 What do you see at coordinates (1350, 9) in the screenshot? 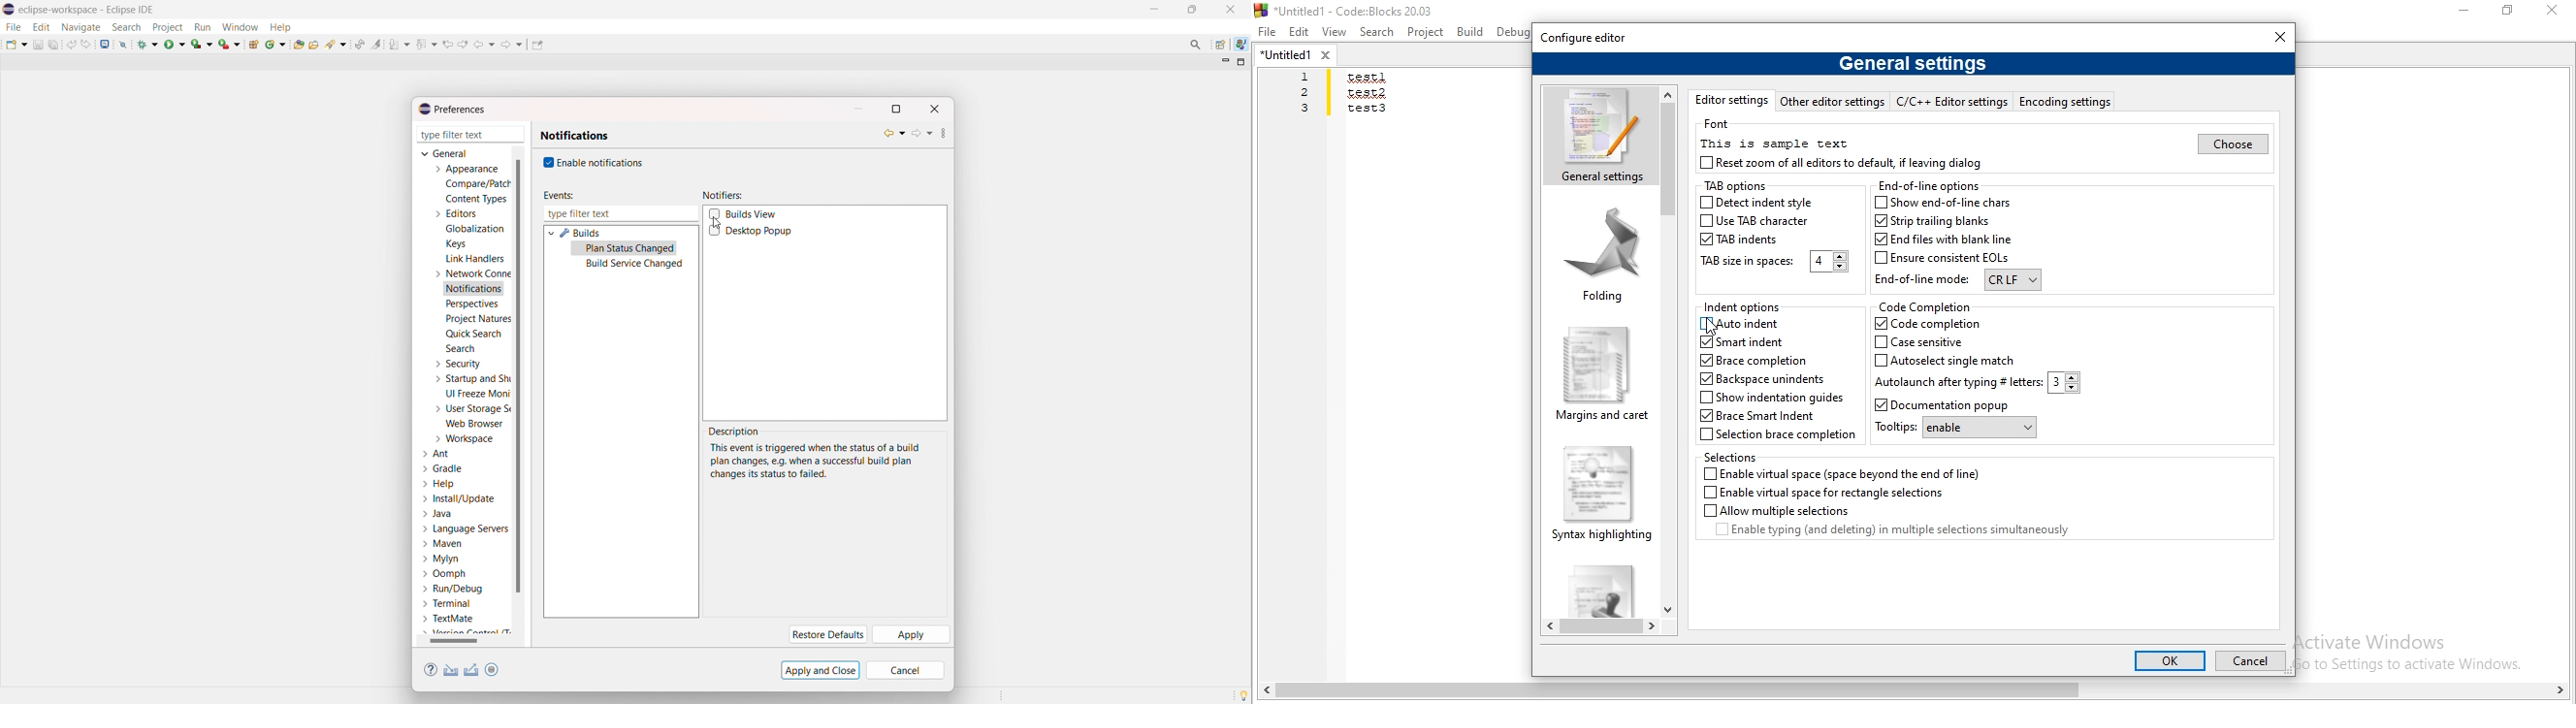
I see `*Untitled1 - Code:Blocks 20.03` at bounding box center [1350, 9].